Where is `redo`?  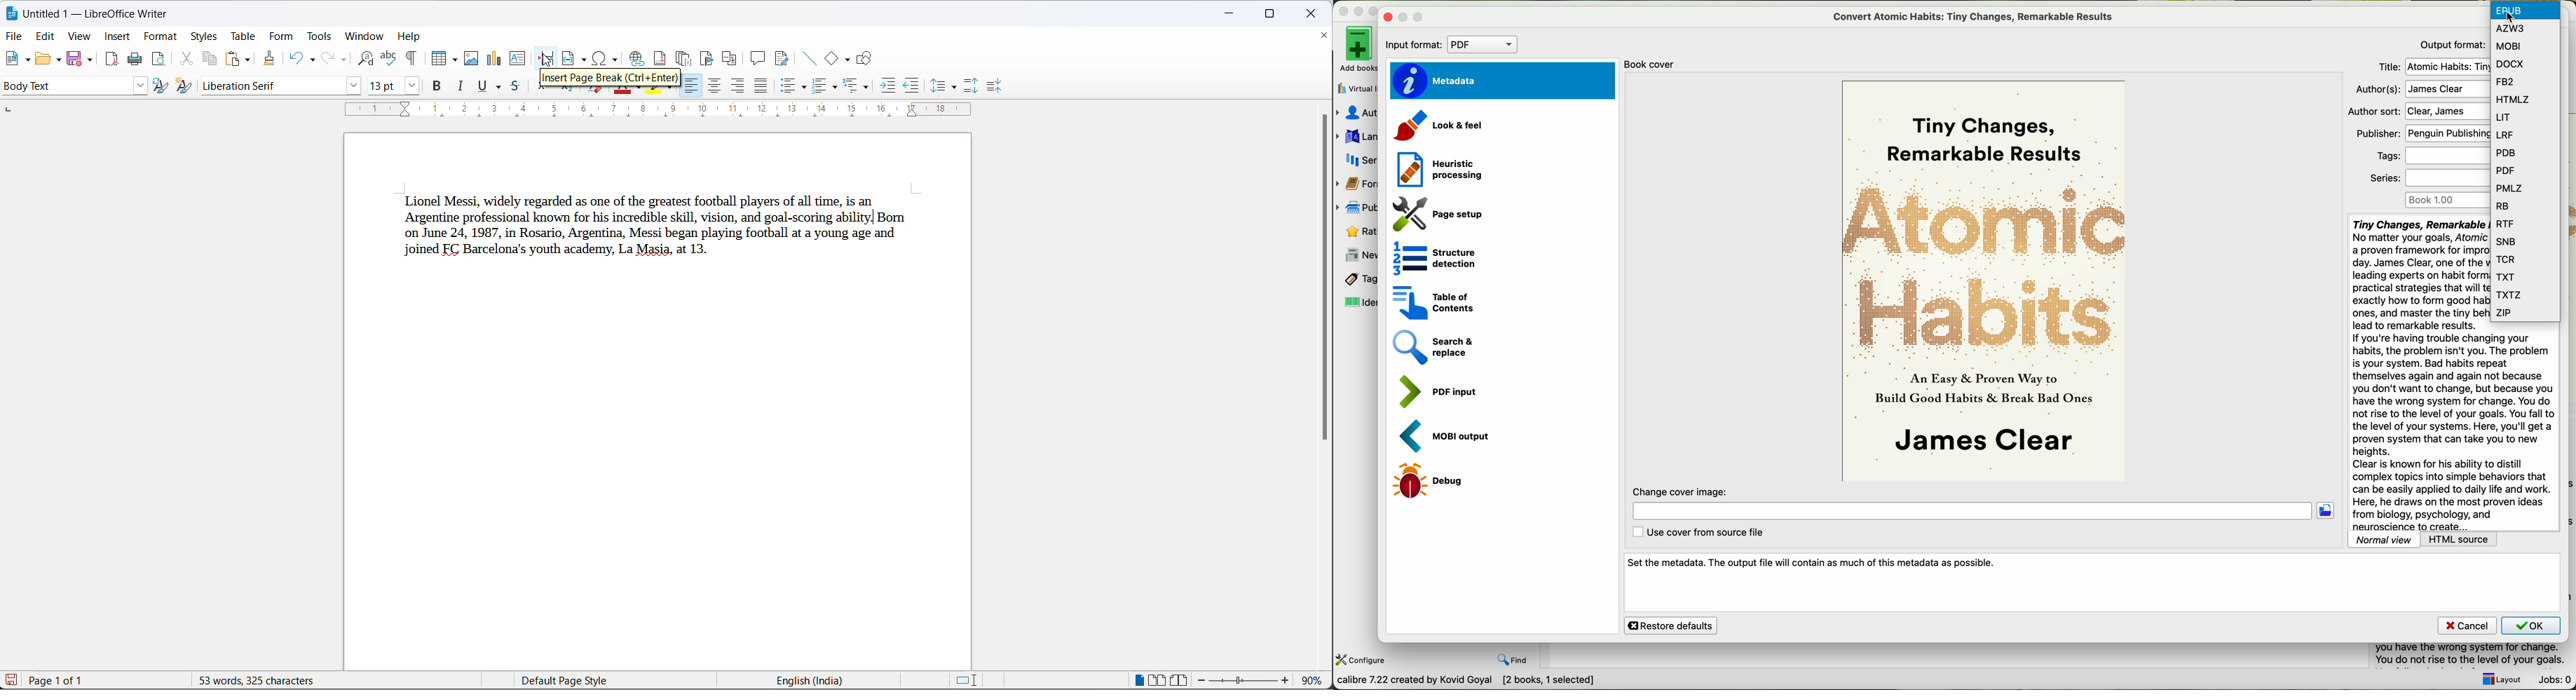 redo is located at coordinates (326, 59).